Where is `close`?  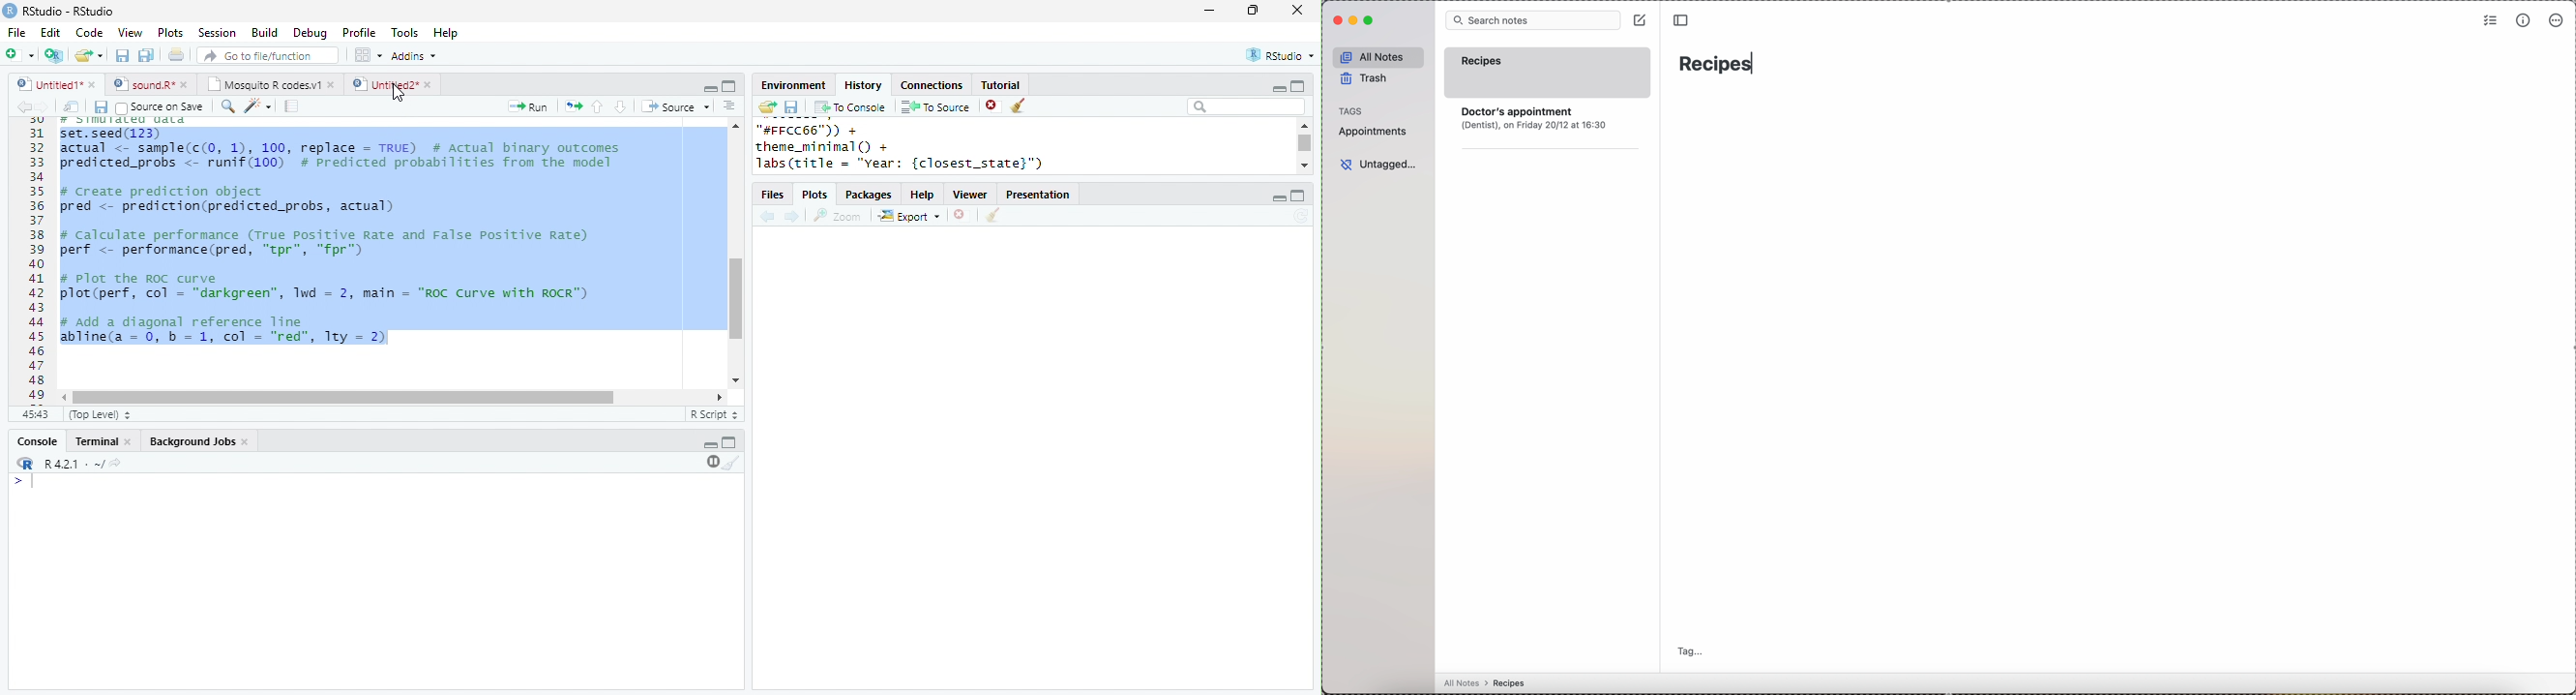
close is located at coordinates (94, 84).